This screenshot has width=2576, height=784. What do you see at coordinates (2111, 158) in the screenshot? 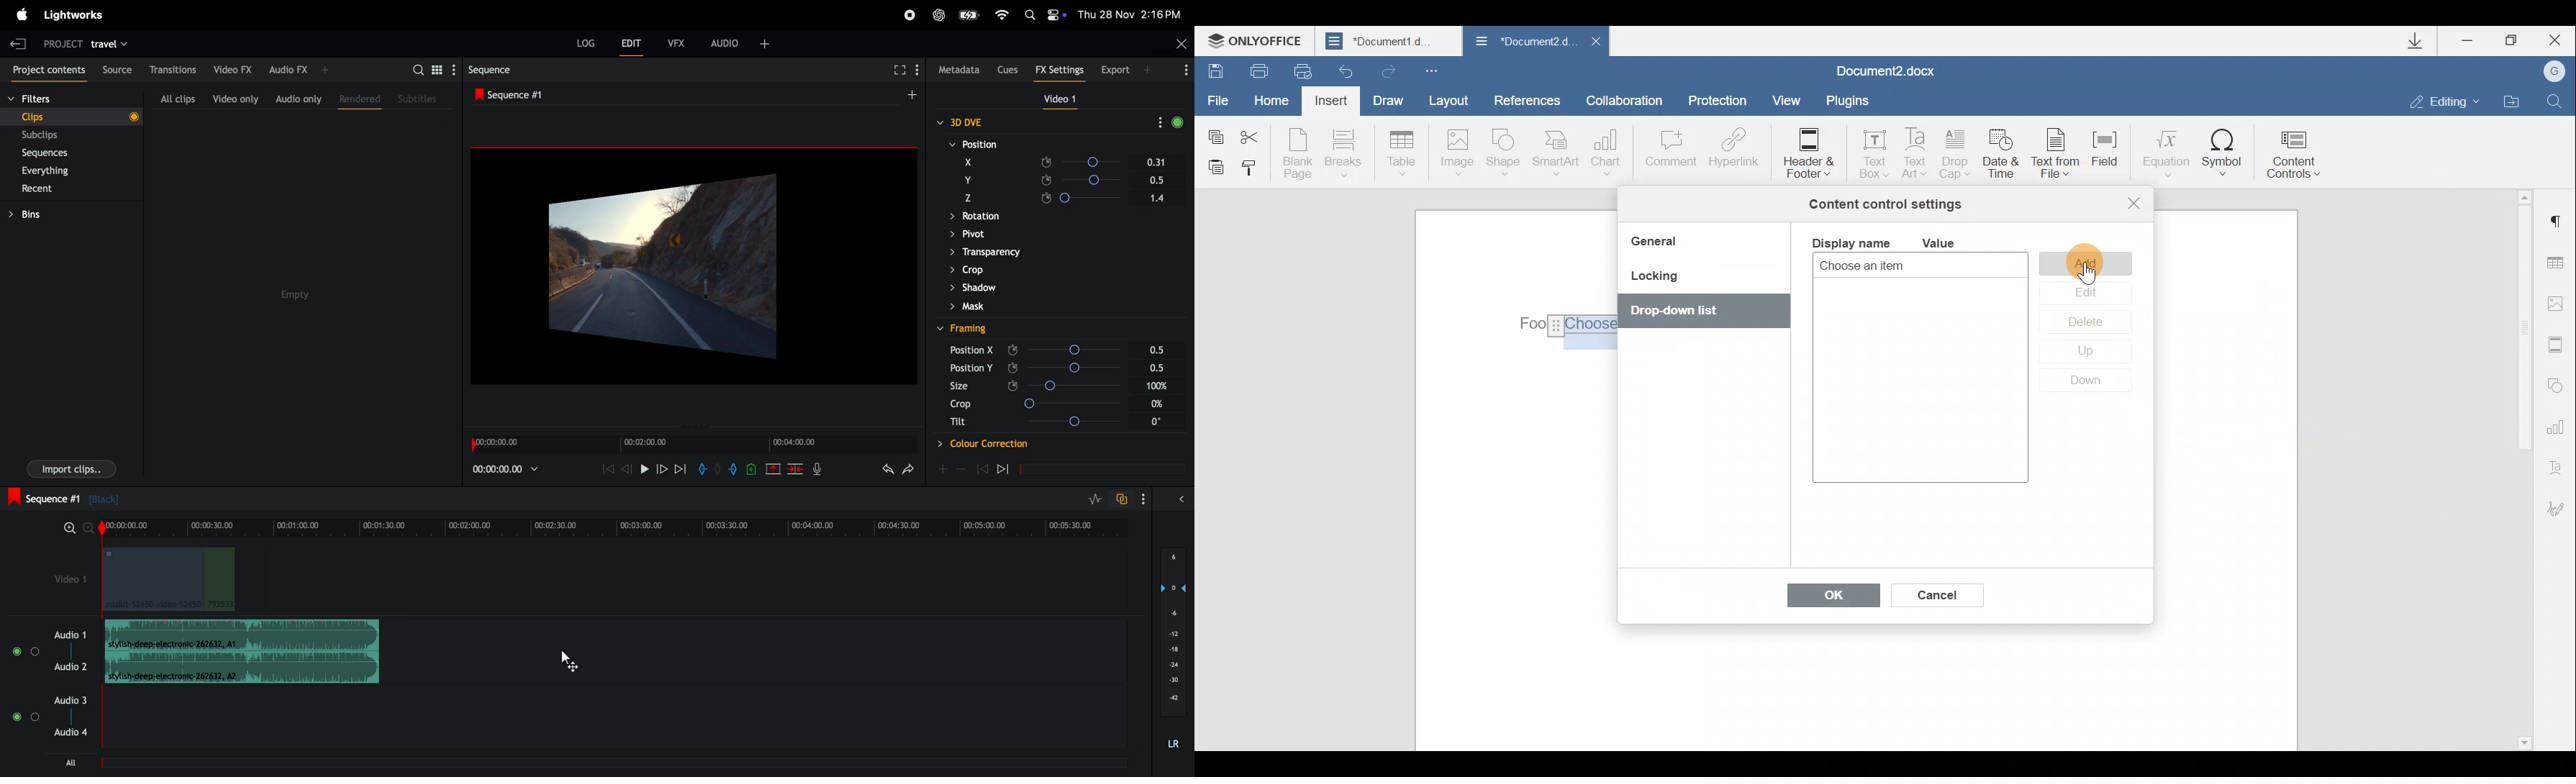
I see `Field` at bounding box center [2111, 158].